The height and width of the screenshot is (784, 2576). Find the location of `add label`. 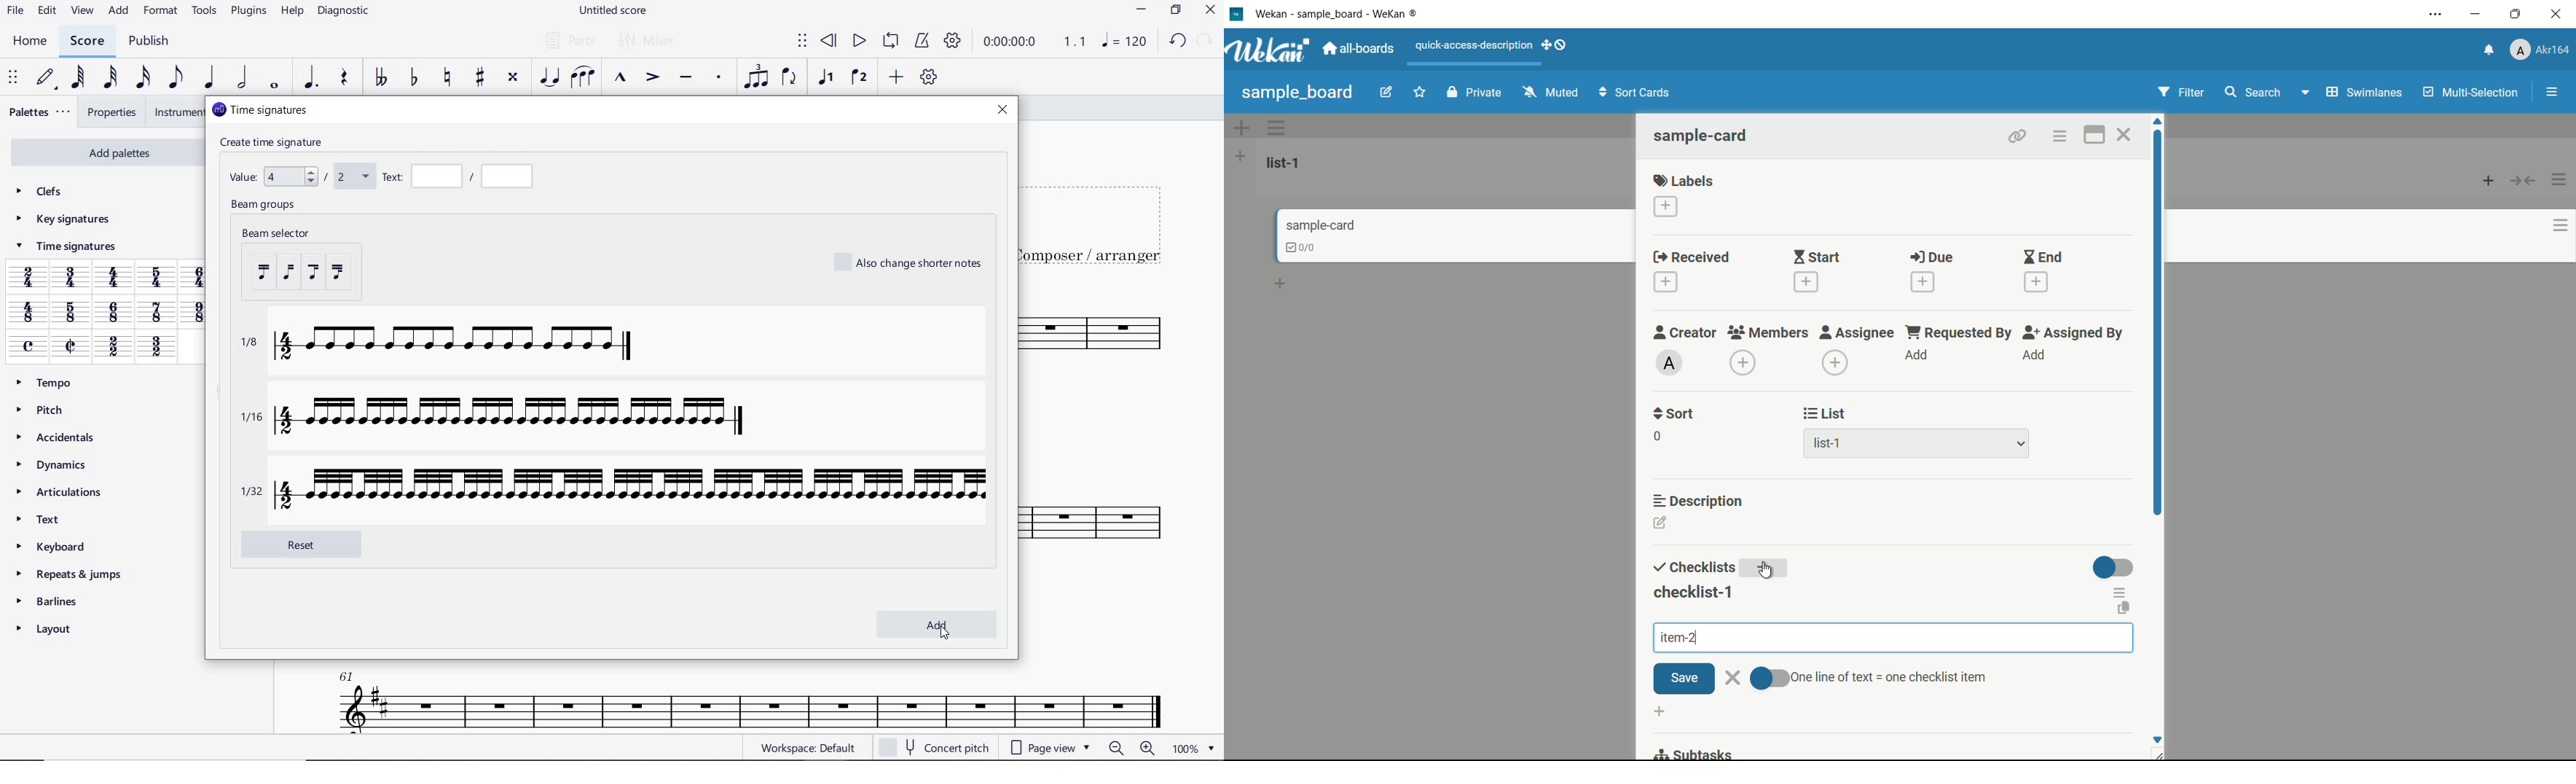

add label is located at coordinates (1667, 207).